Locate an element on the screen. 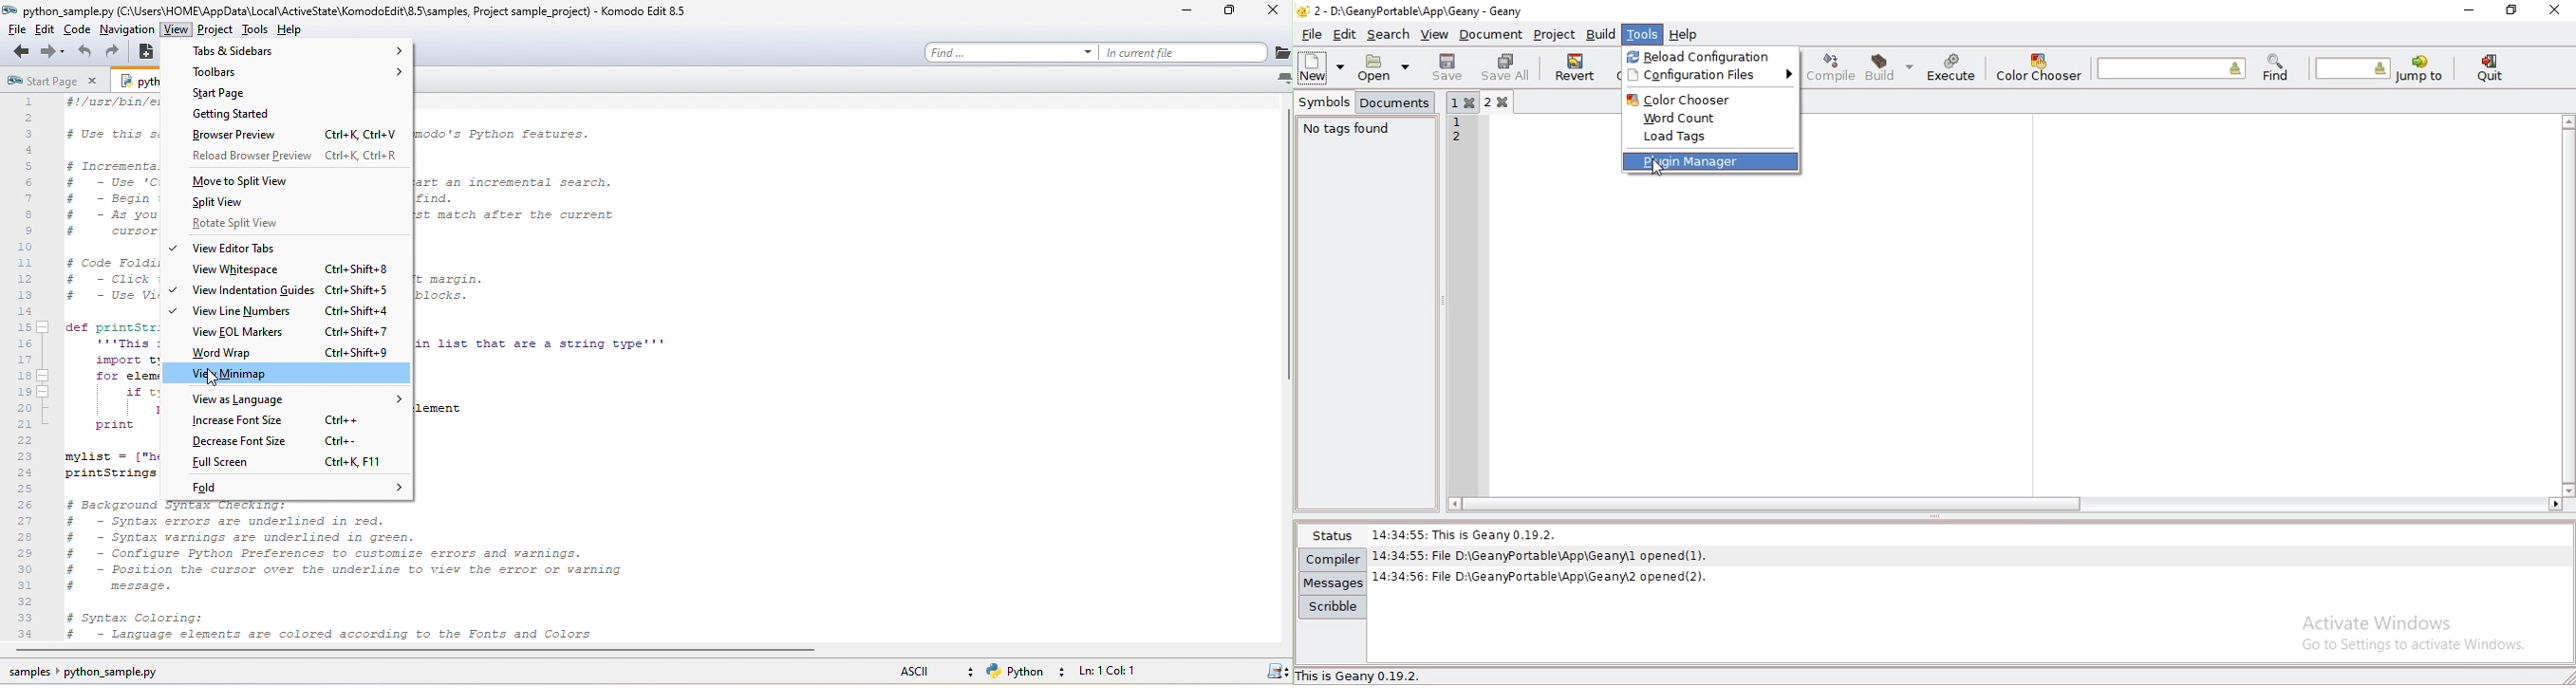  document is located at coordinates (1491, 35).